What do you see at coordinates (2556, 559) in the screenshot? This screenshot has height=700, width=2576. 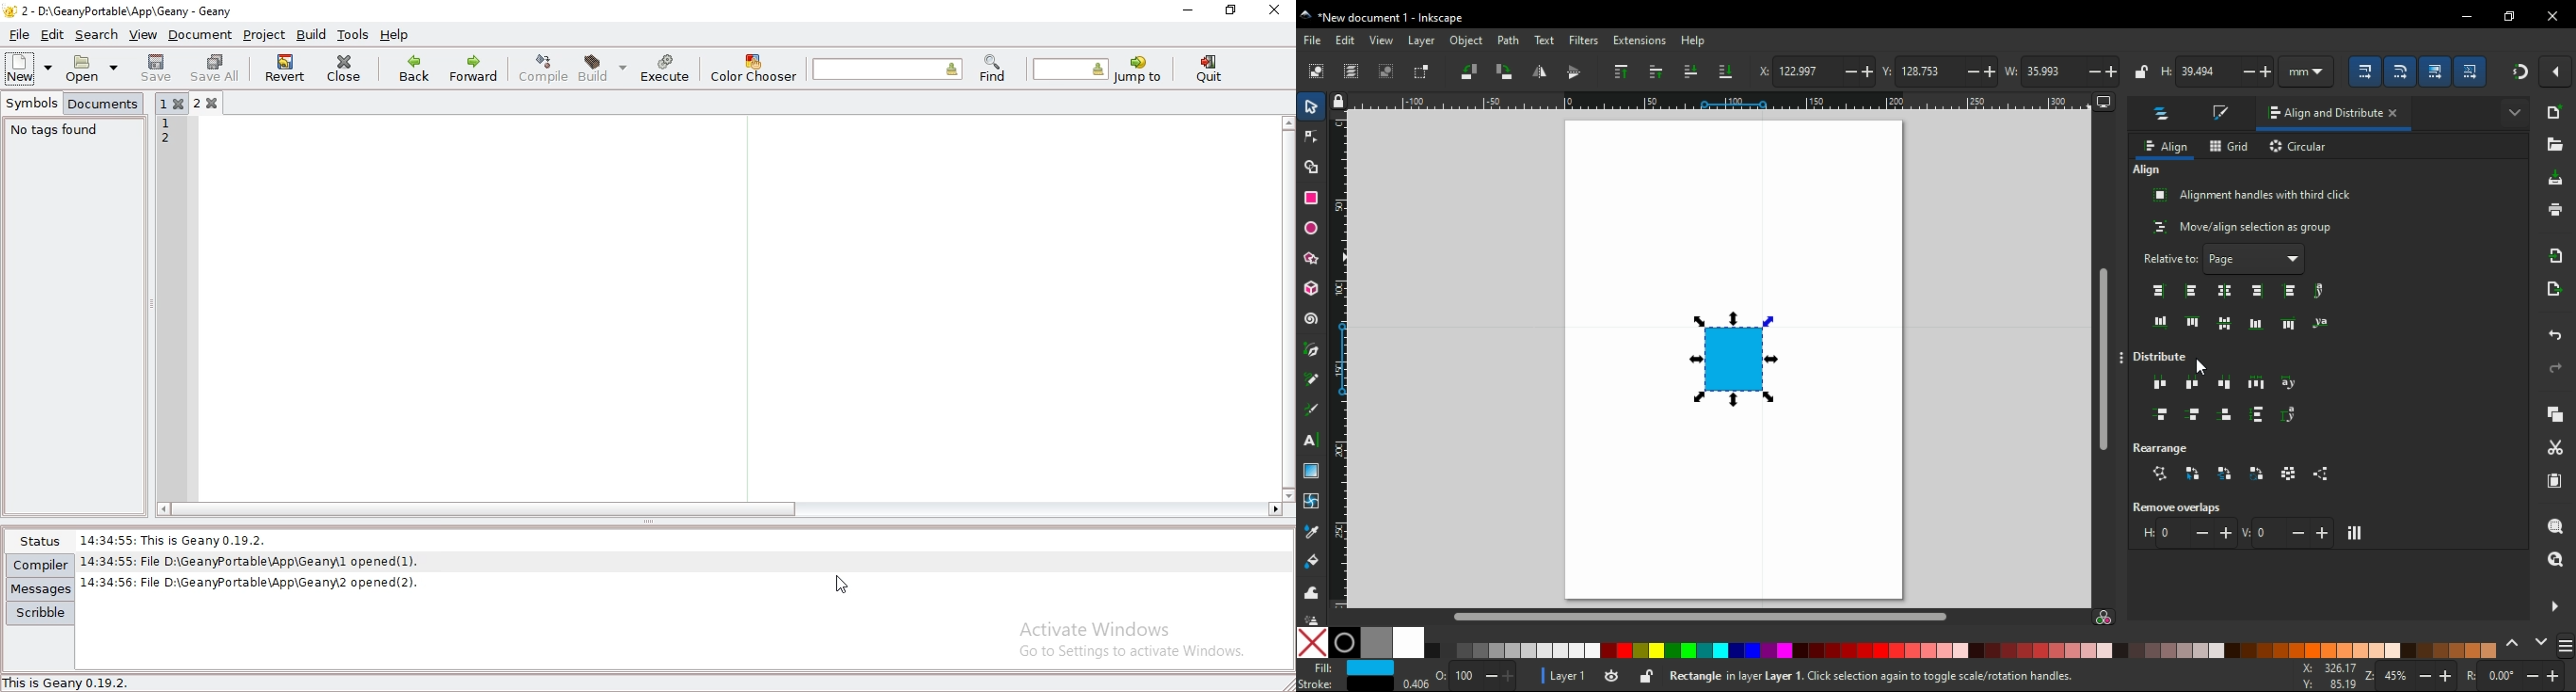 I see `zoom drawing` at bounding box center [2556, 559].